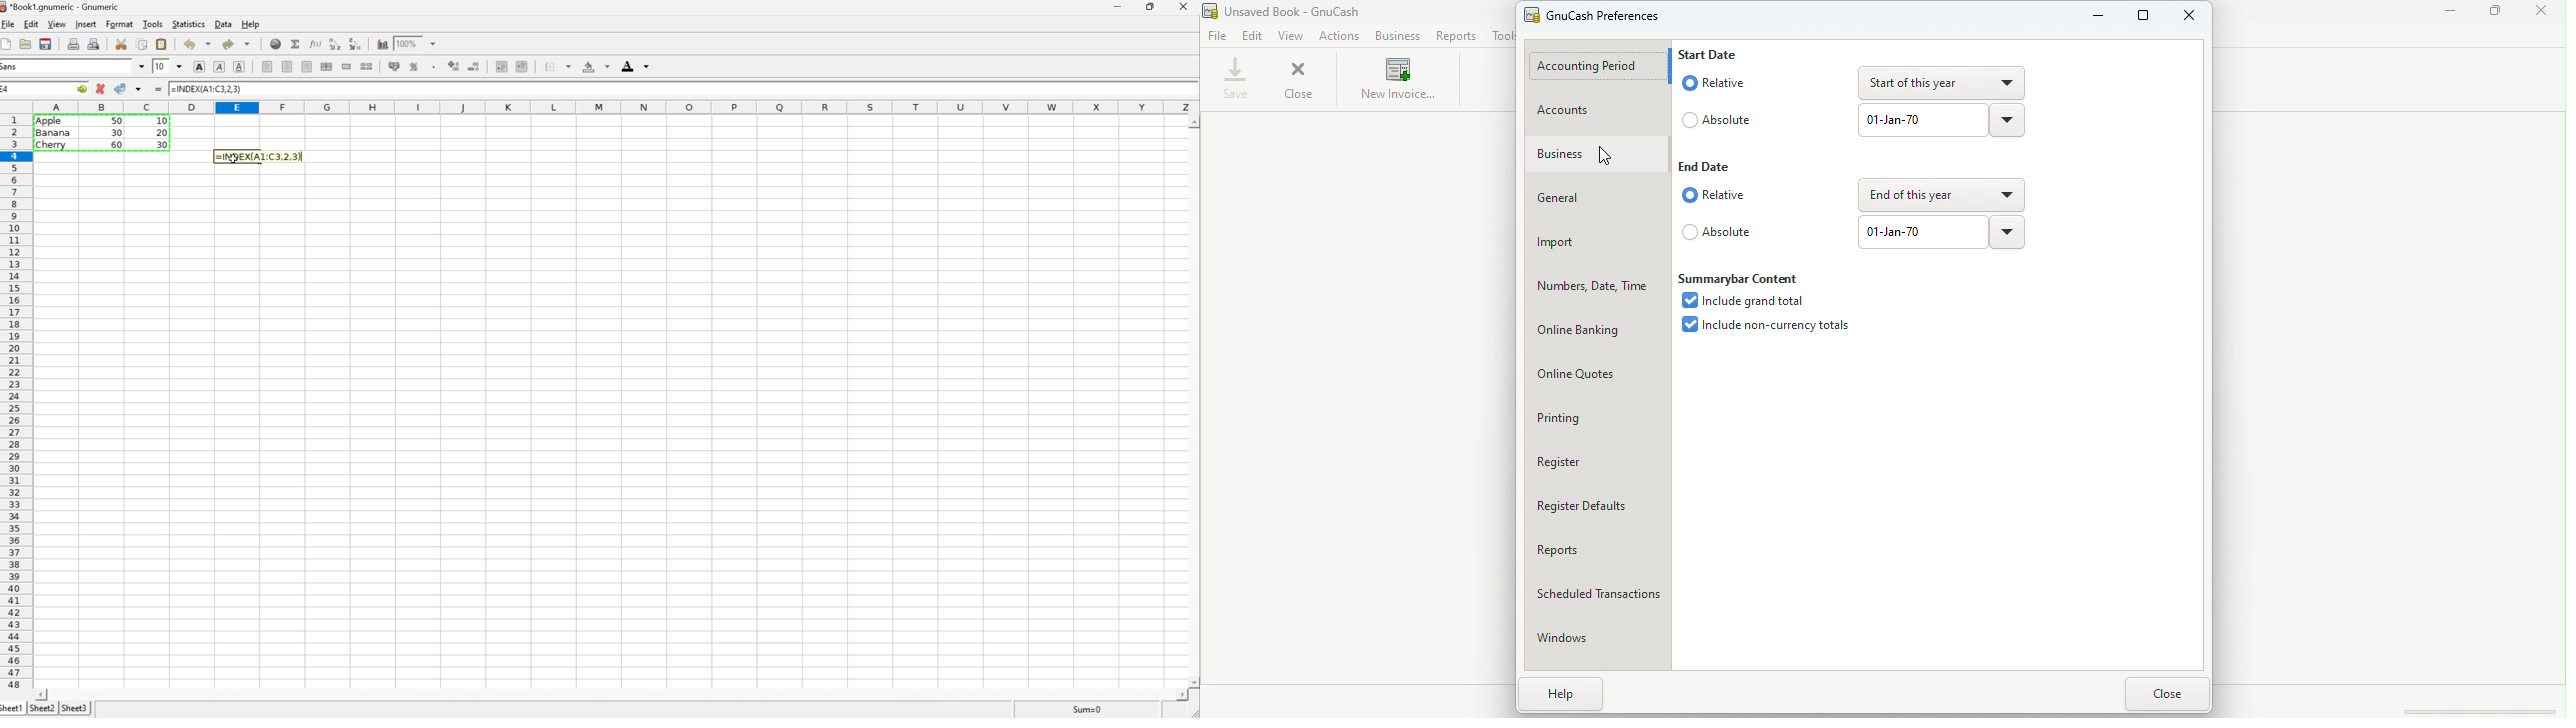 This screenshot has height=728, width=2576. Describe the element at coordinates (158, 65) in the screenshot. I see `10` at that location.